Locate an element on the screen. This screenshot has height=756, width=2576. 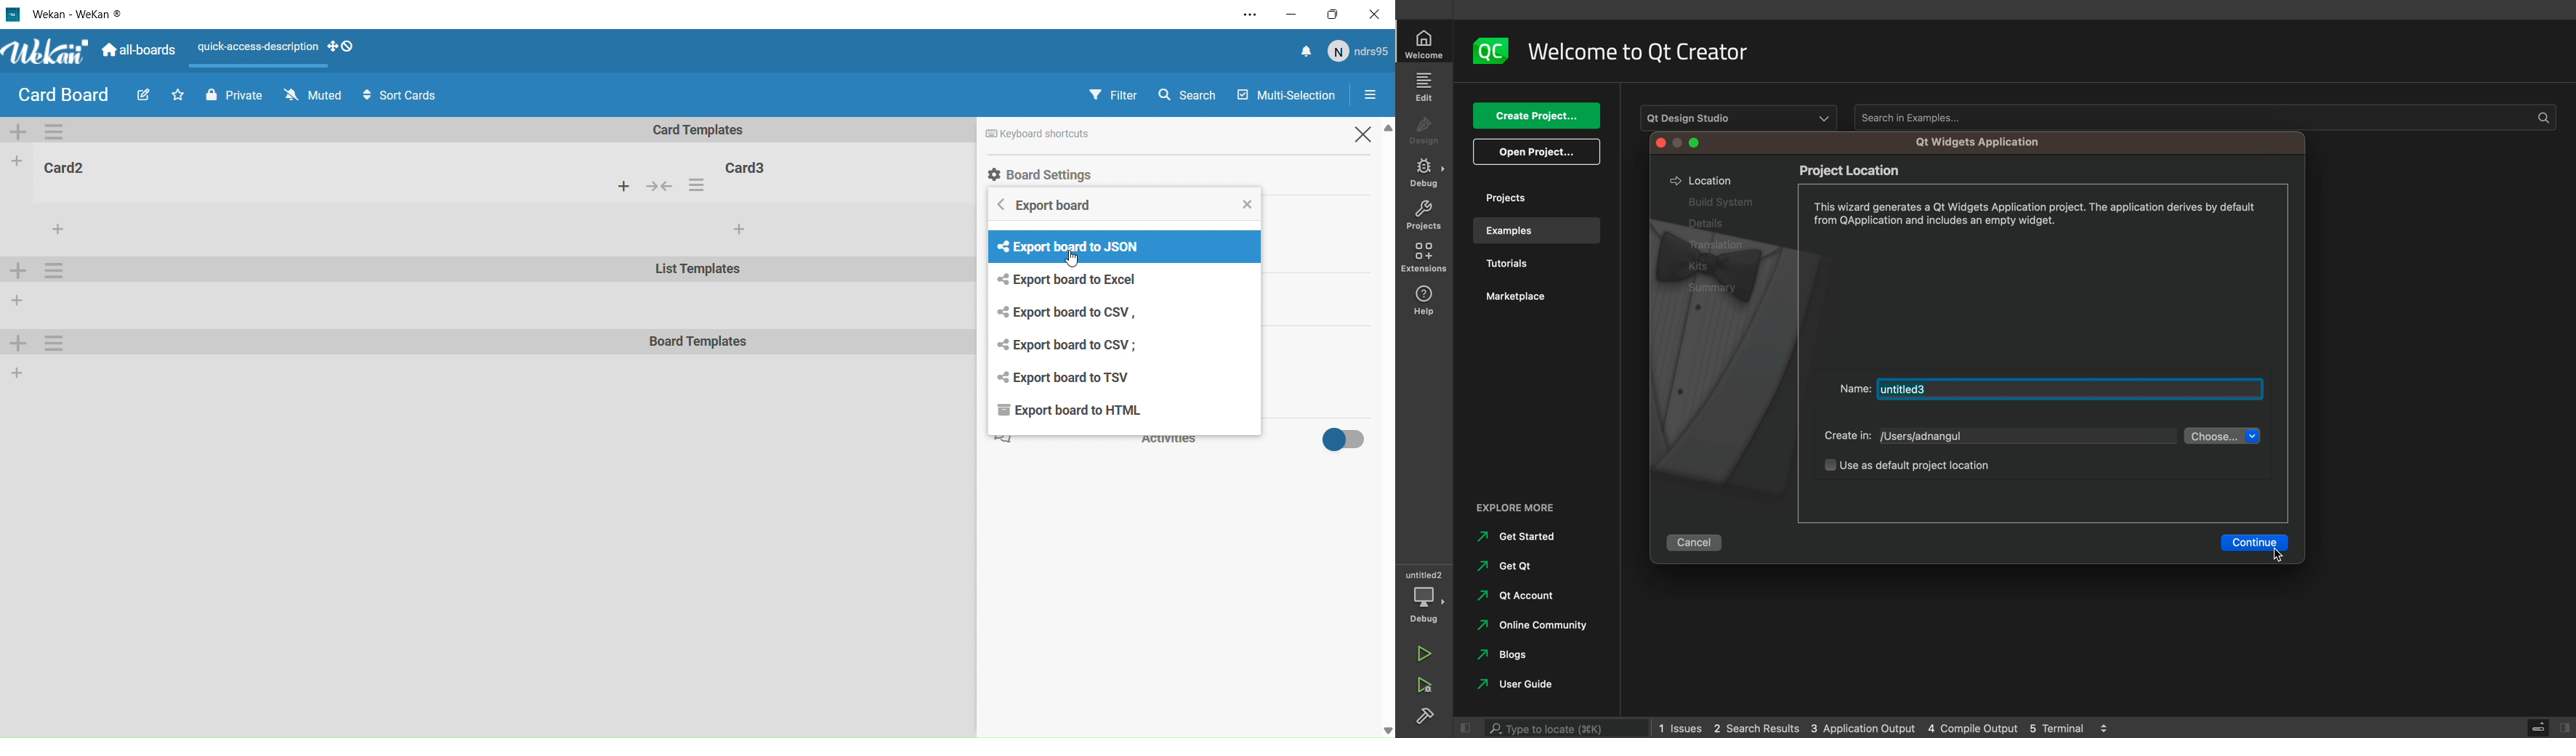
4 console output is located at coordinates (1975, 729).